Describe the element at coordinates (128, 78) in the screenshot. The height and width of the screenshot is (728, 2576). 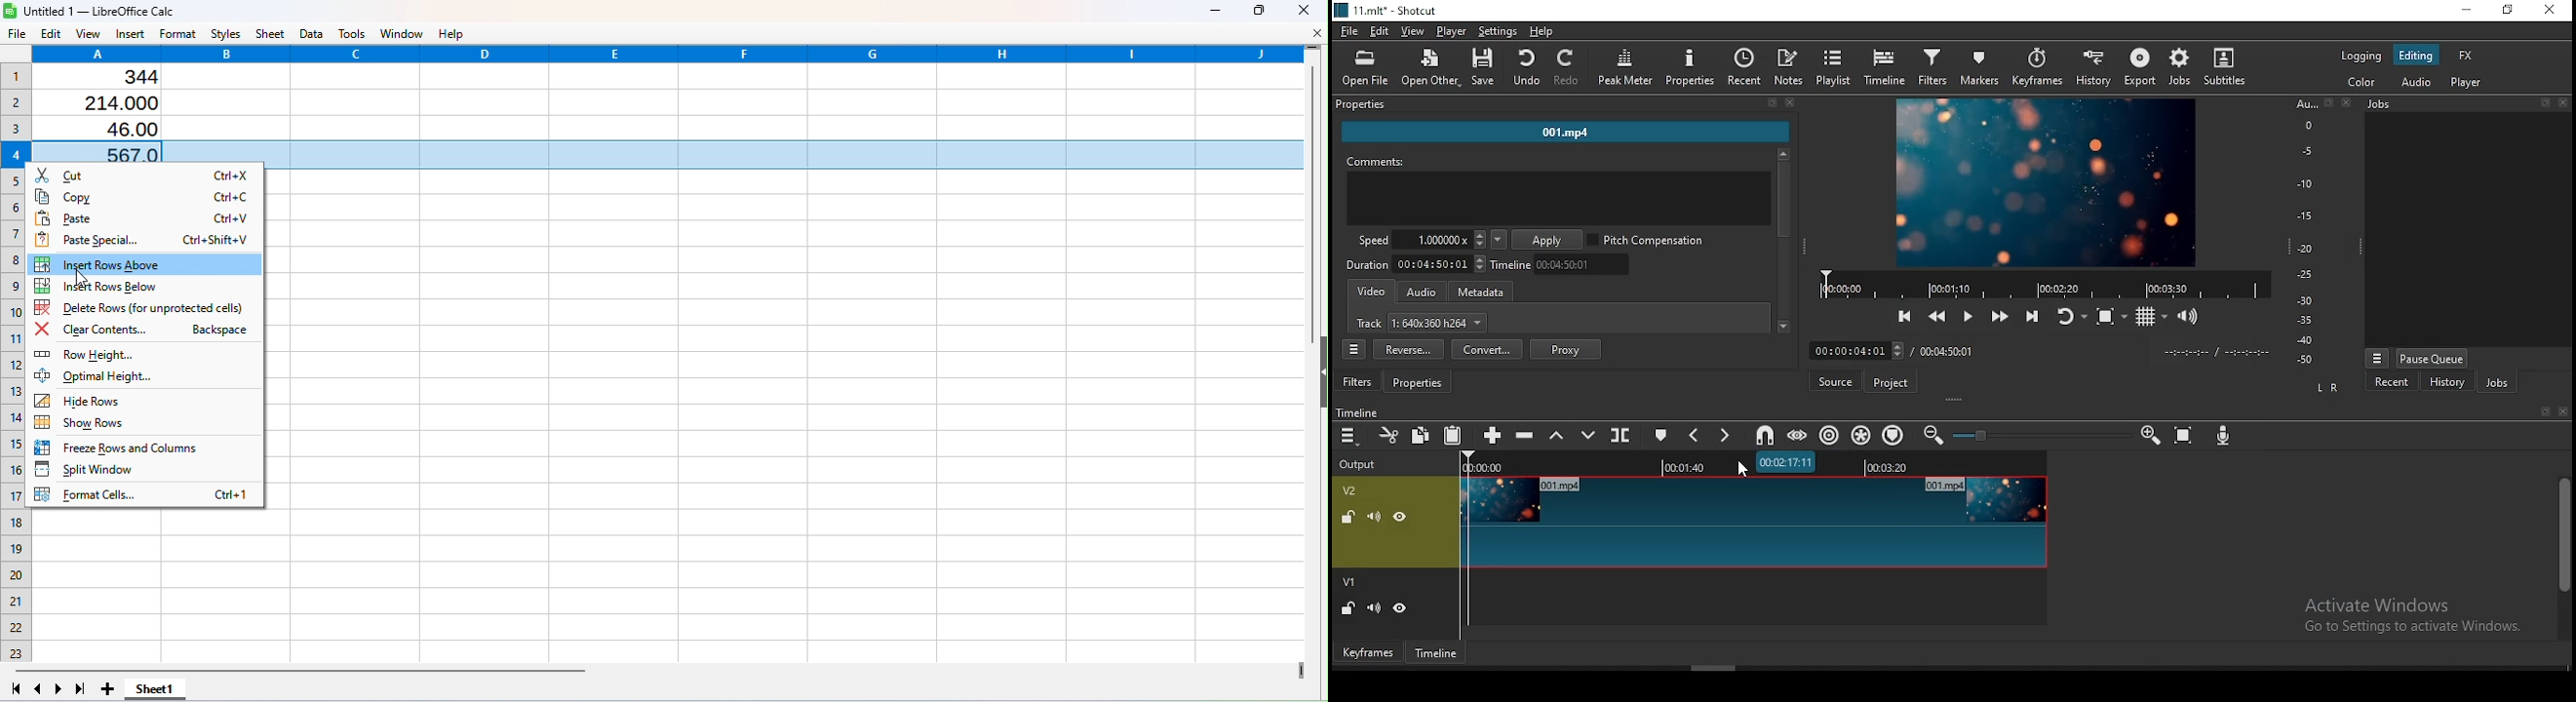
I see `344` at that location.